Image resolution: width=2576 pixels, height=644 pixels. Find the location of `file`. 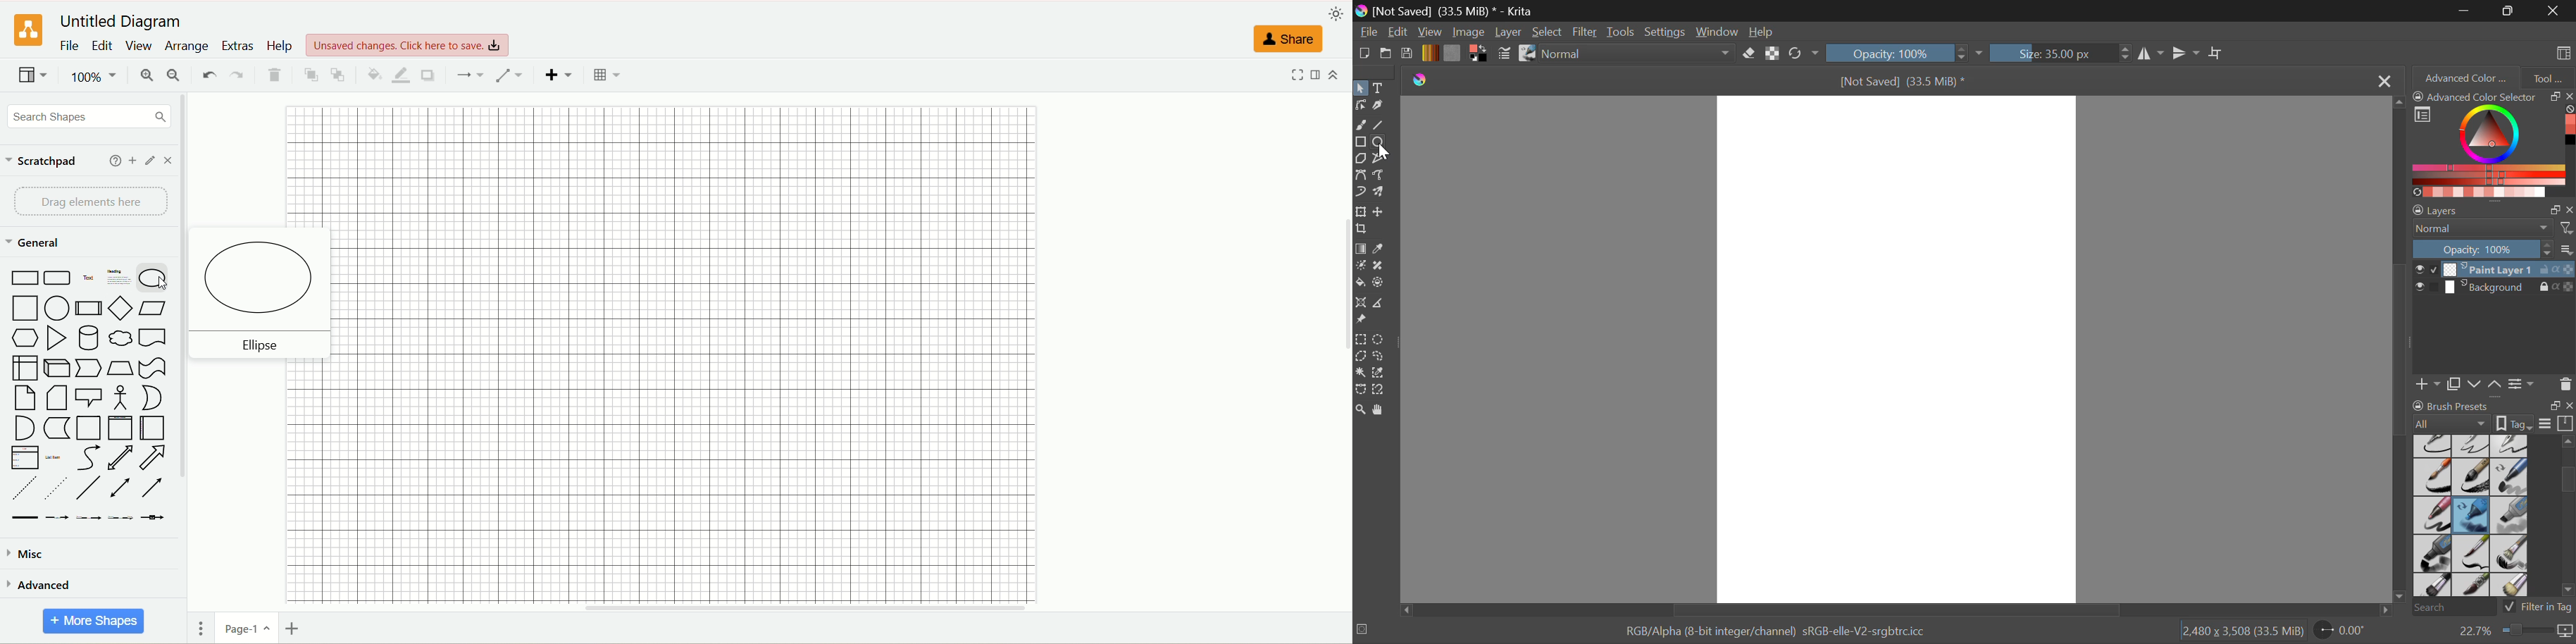

file is located at coordinates (70, 47).